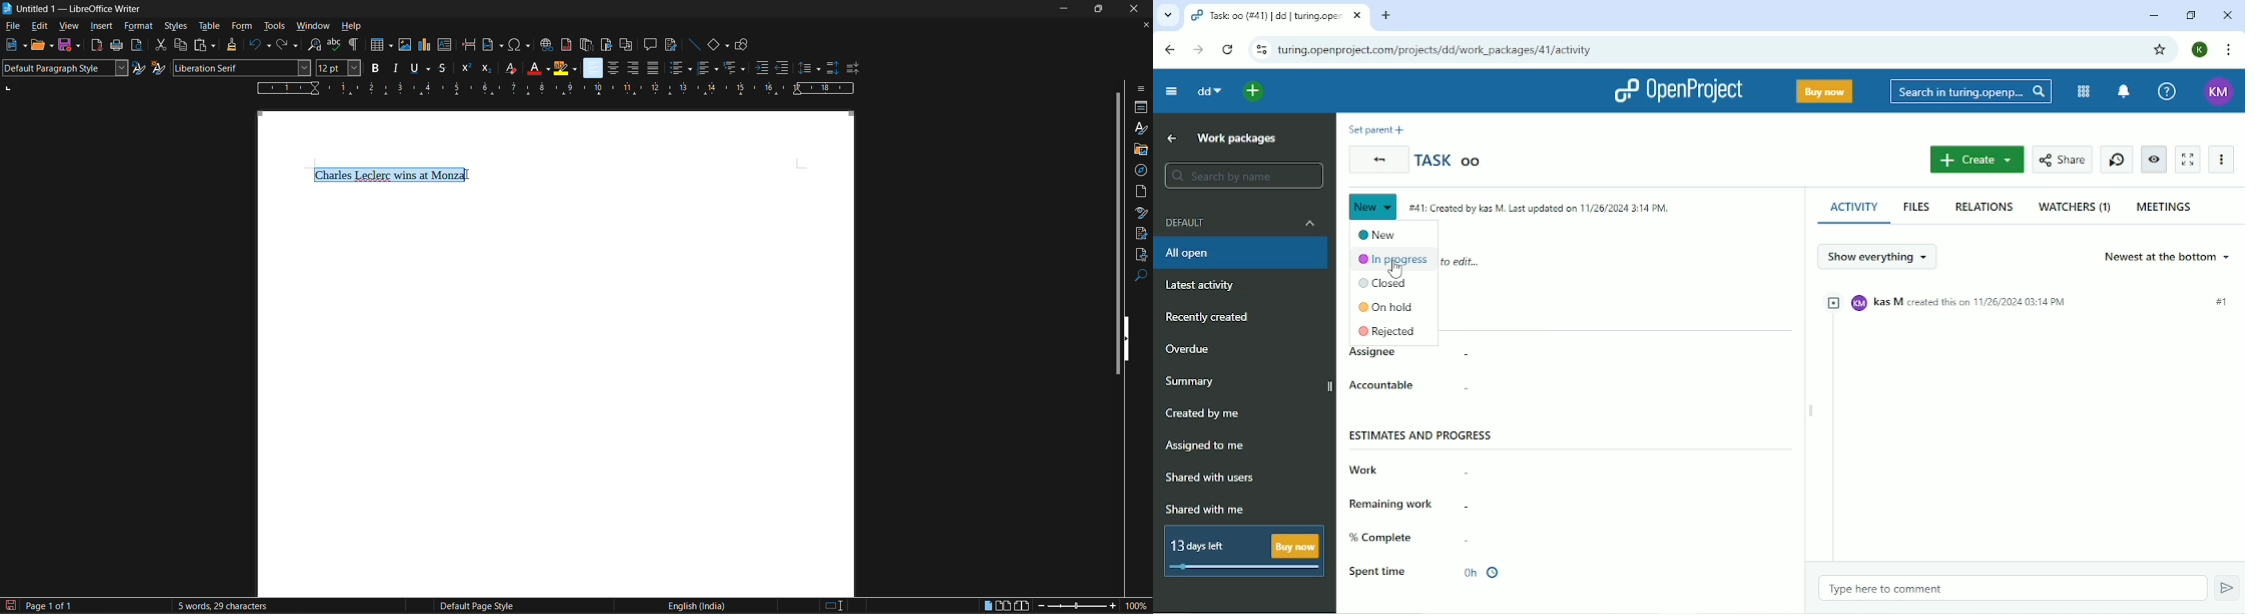  Describe the element at coordinates (351, 26) in the screenshot. I see `help` at that location.